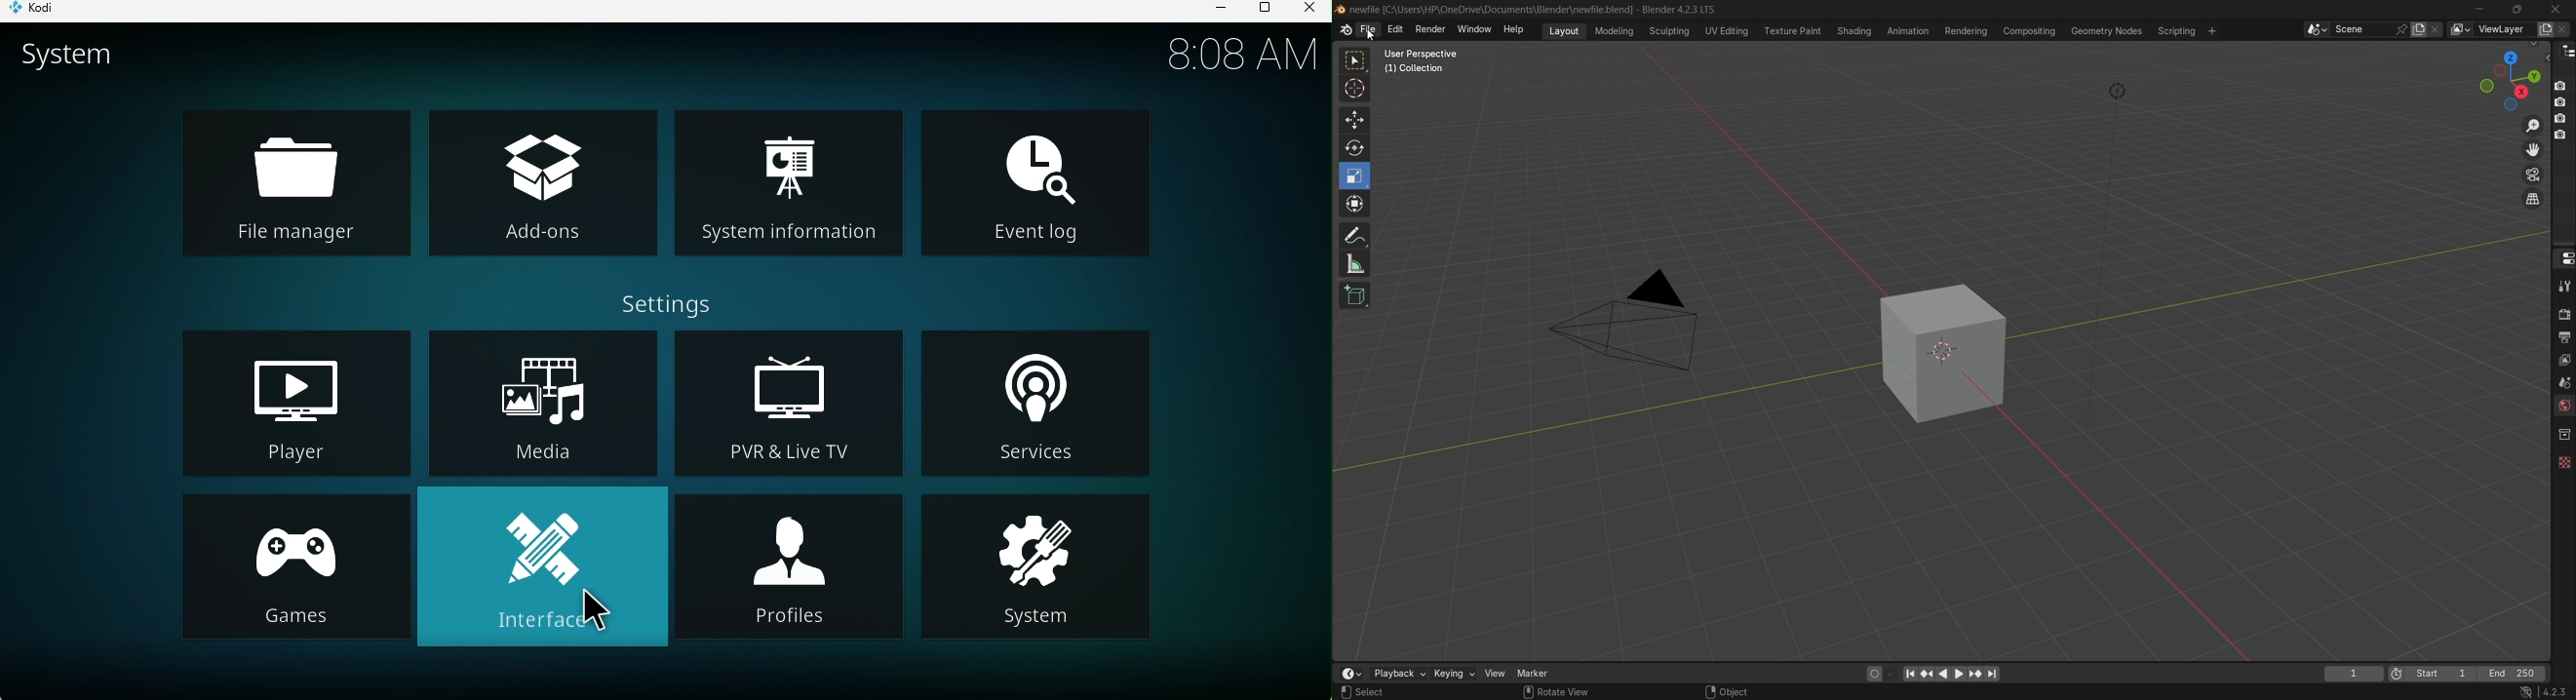 The height and width of the screenshot is (700, 2576). Describe the element at coordinates (80, 57) in the screenshot. I see `System` at that location.